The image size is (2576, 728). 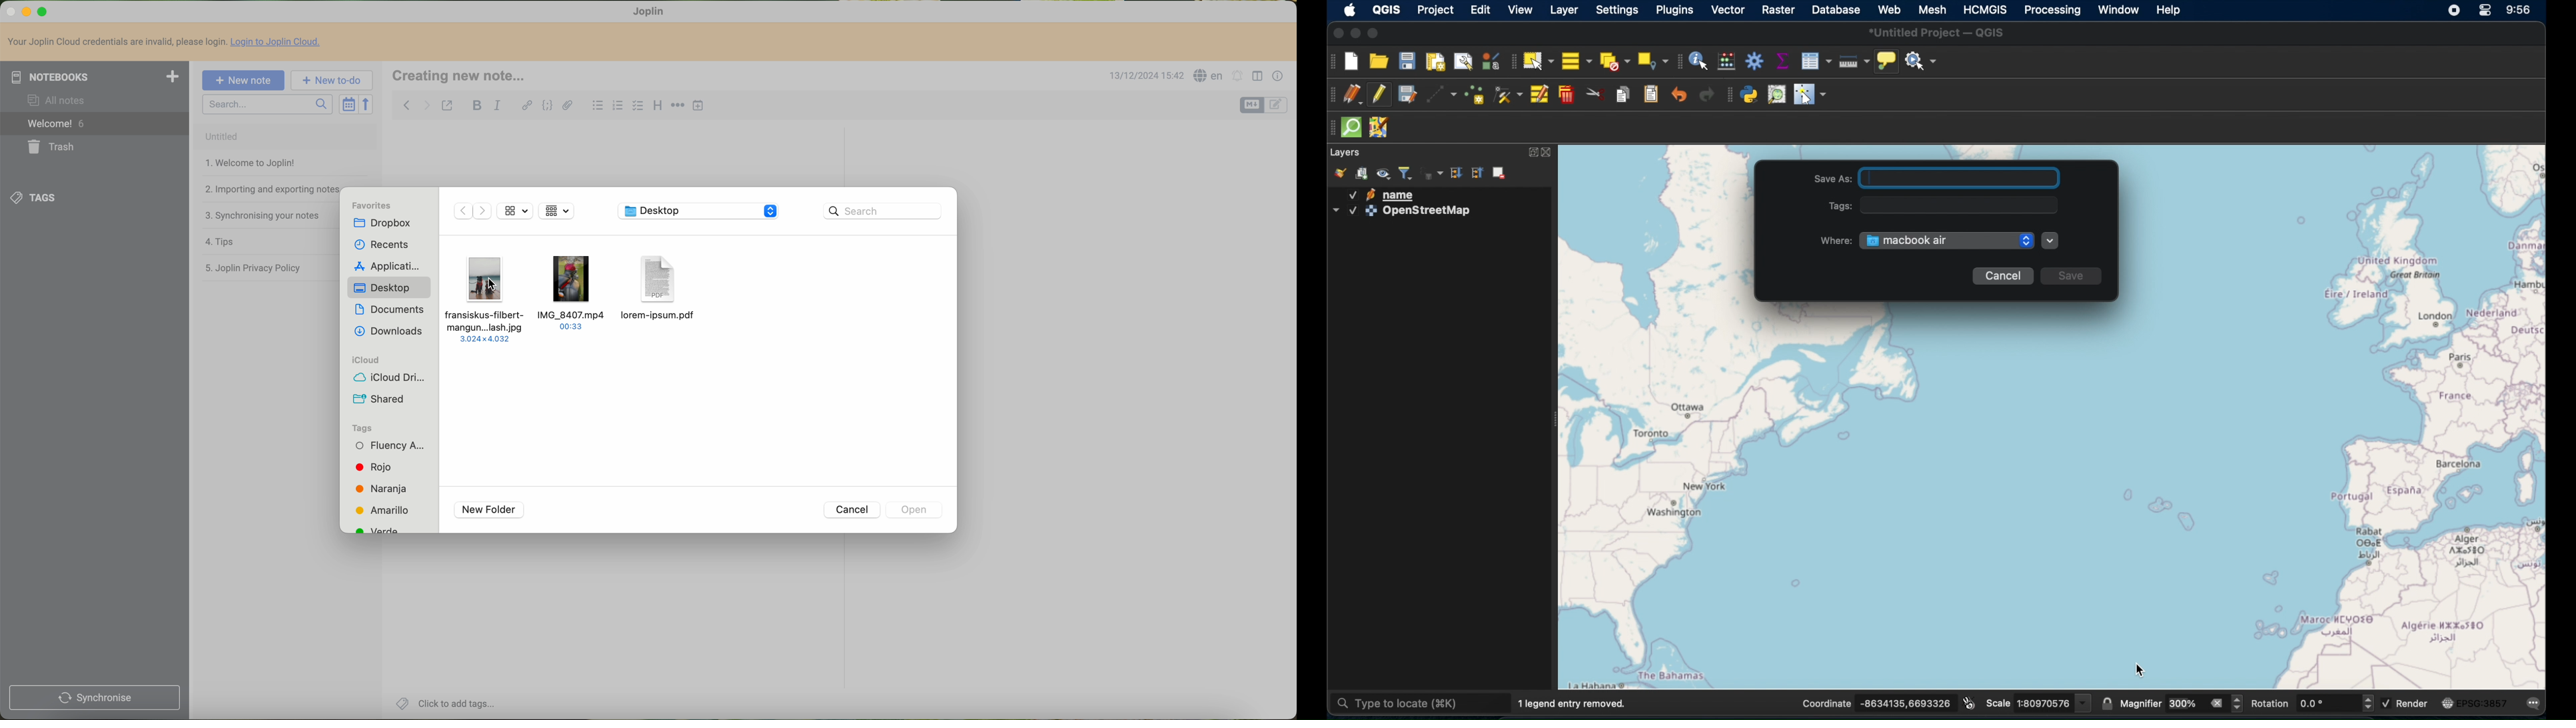 What do you see at coordinates (1749, 96) in the screenshot?
I see `python console` at bounding box center [1749, 96].